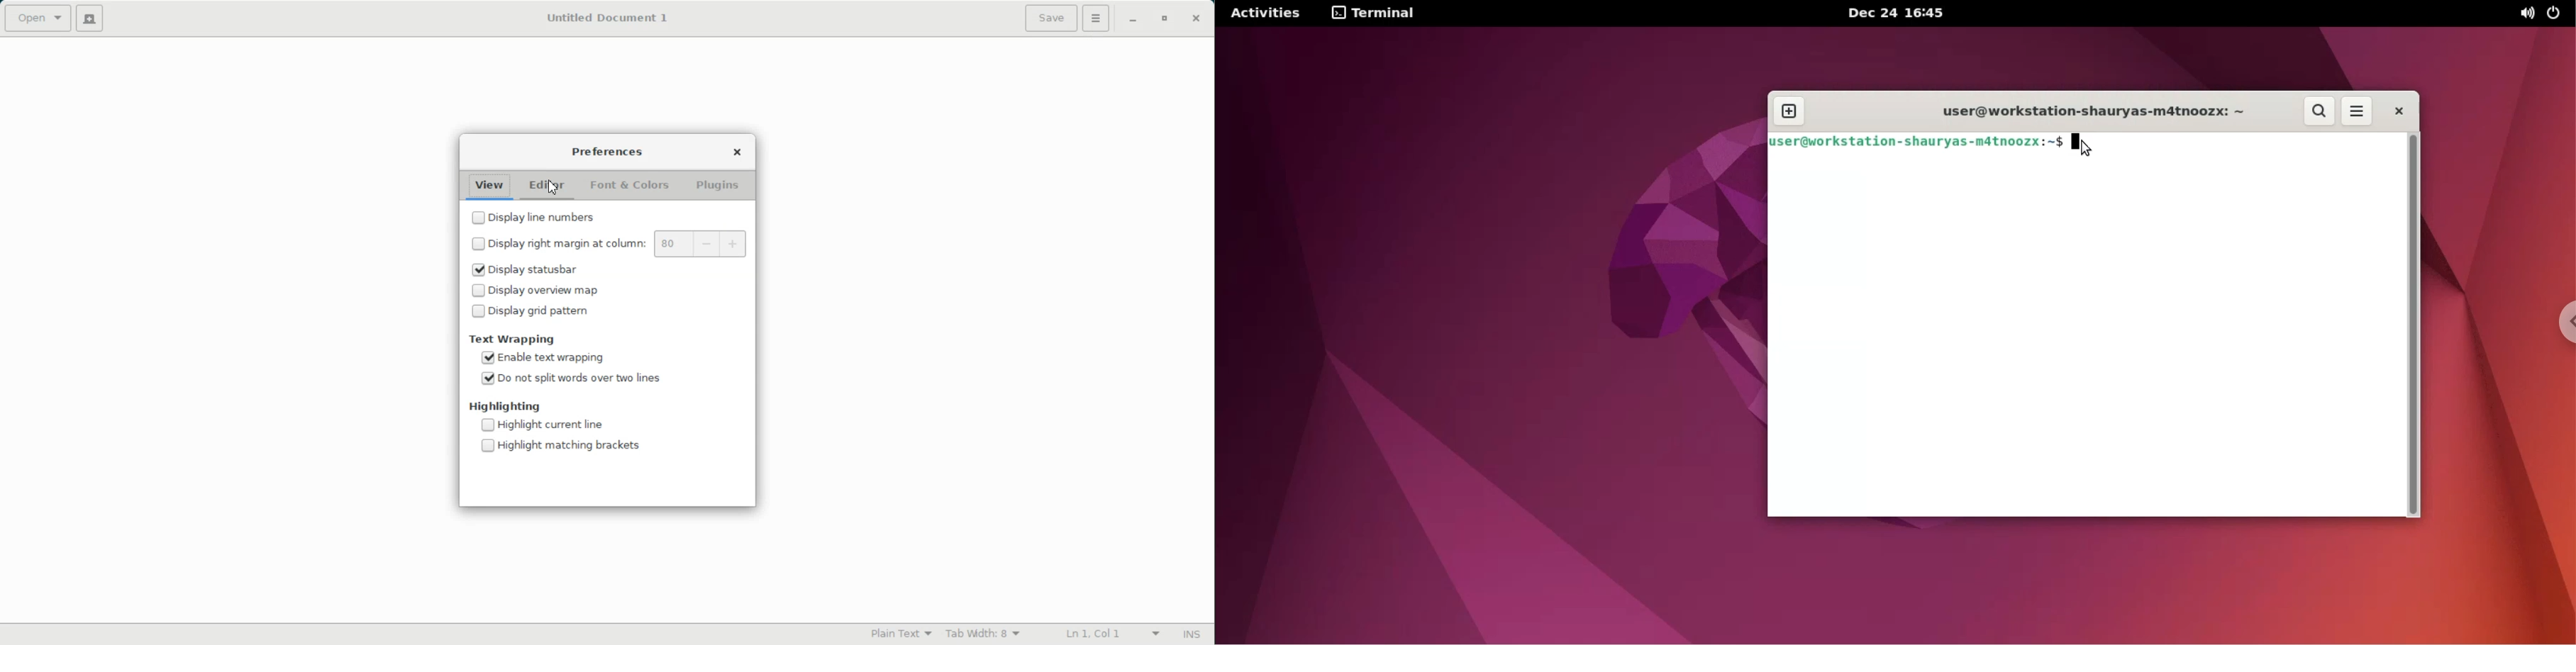 This screenshot has width=2576, height=672. What do you see at coordinates (560, 446) in the screenshot?
I see `(un)check Disable Highlight matching brackets ` at bounding box center [560, 446].